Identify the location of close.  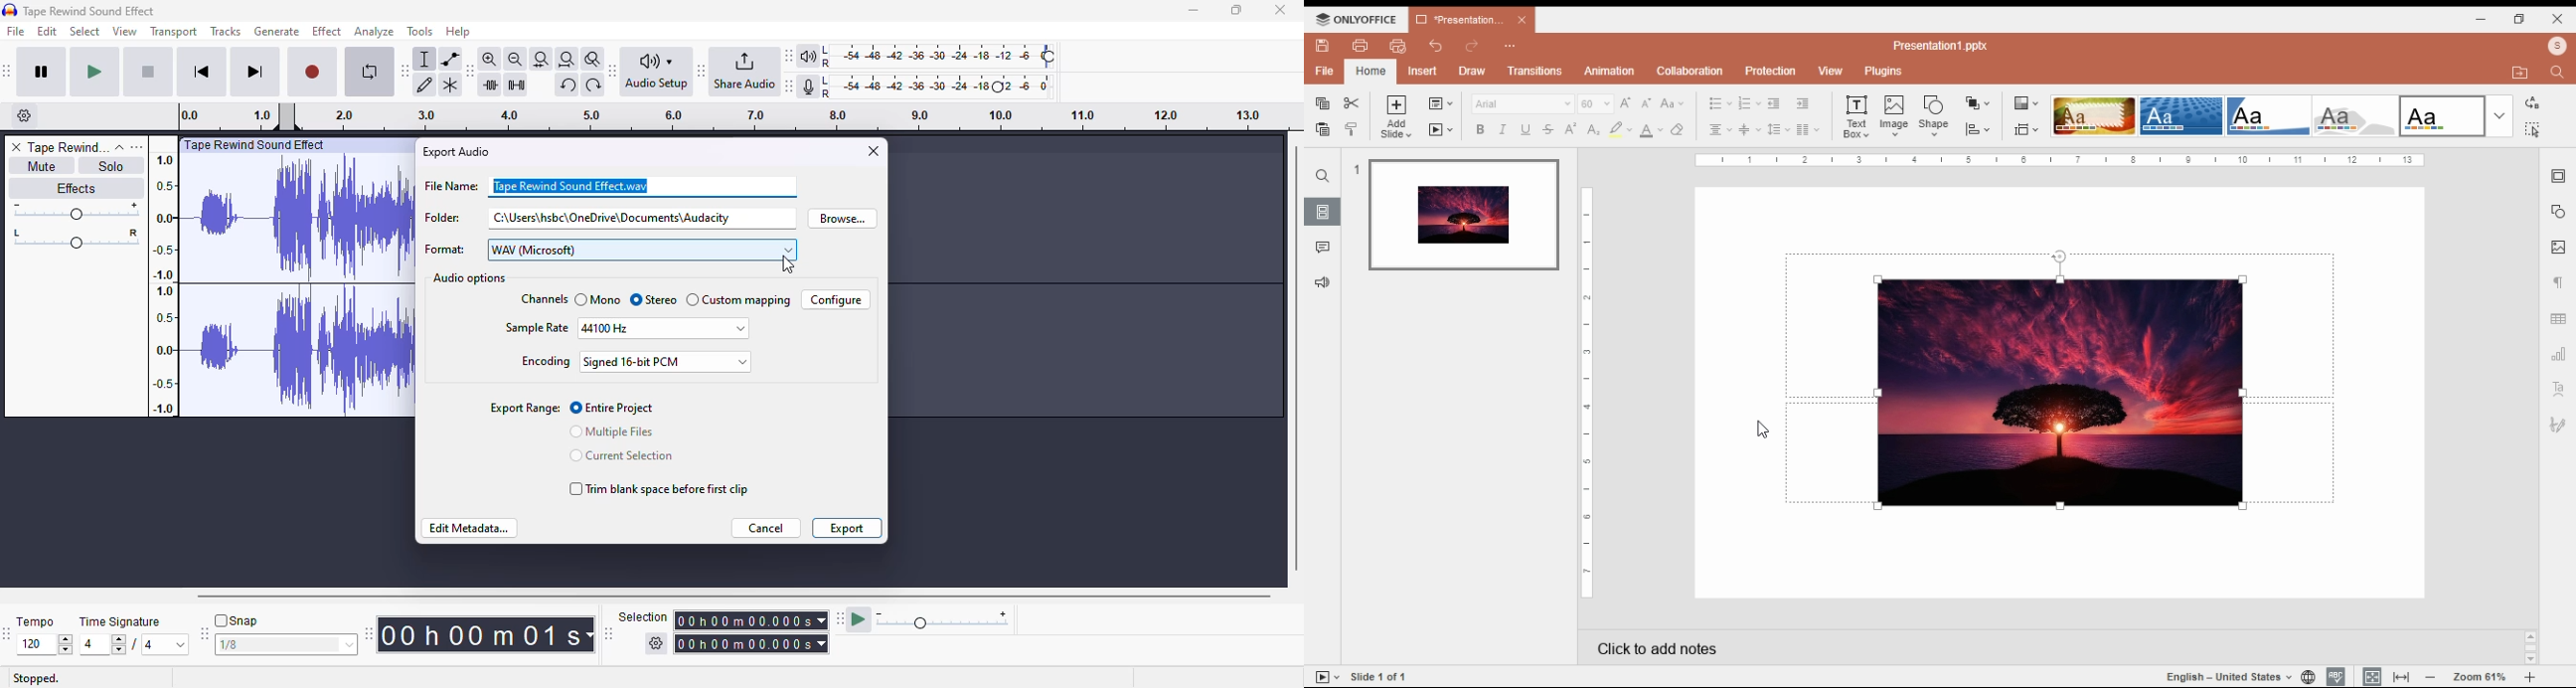
(875, 151).